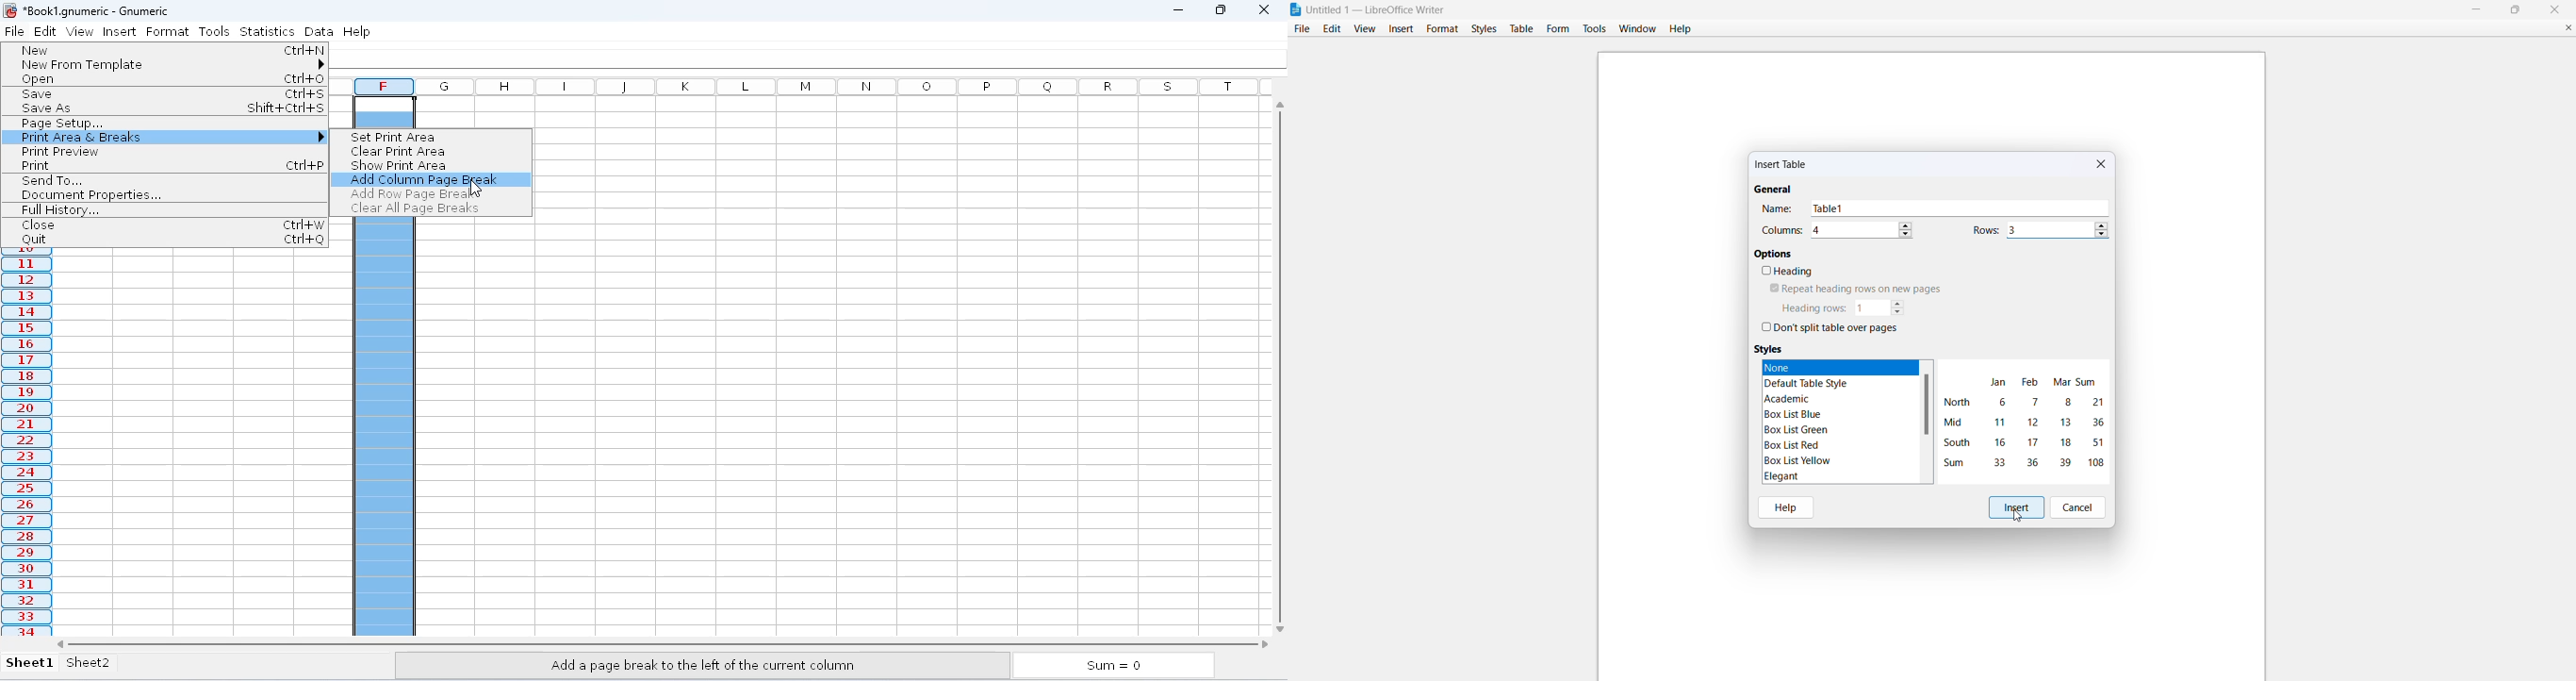 The width and height of the screenshot is (2576, 700). Describe the element at coordinates (48, 109) in the screenshot. I see `save as` at that location.